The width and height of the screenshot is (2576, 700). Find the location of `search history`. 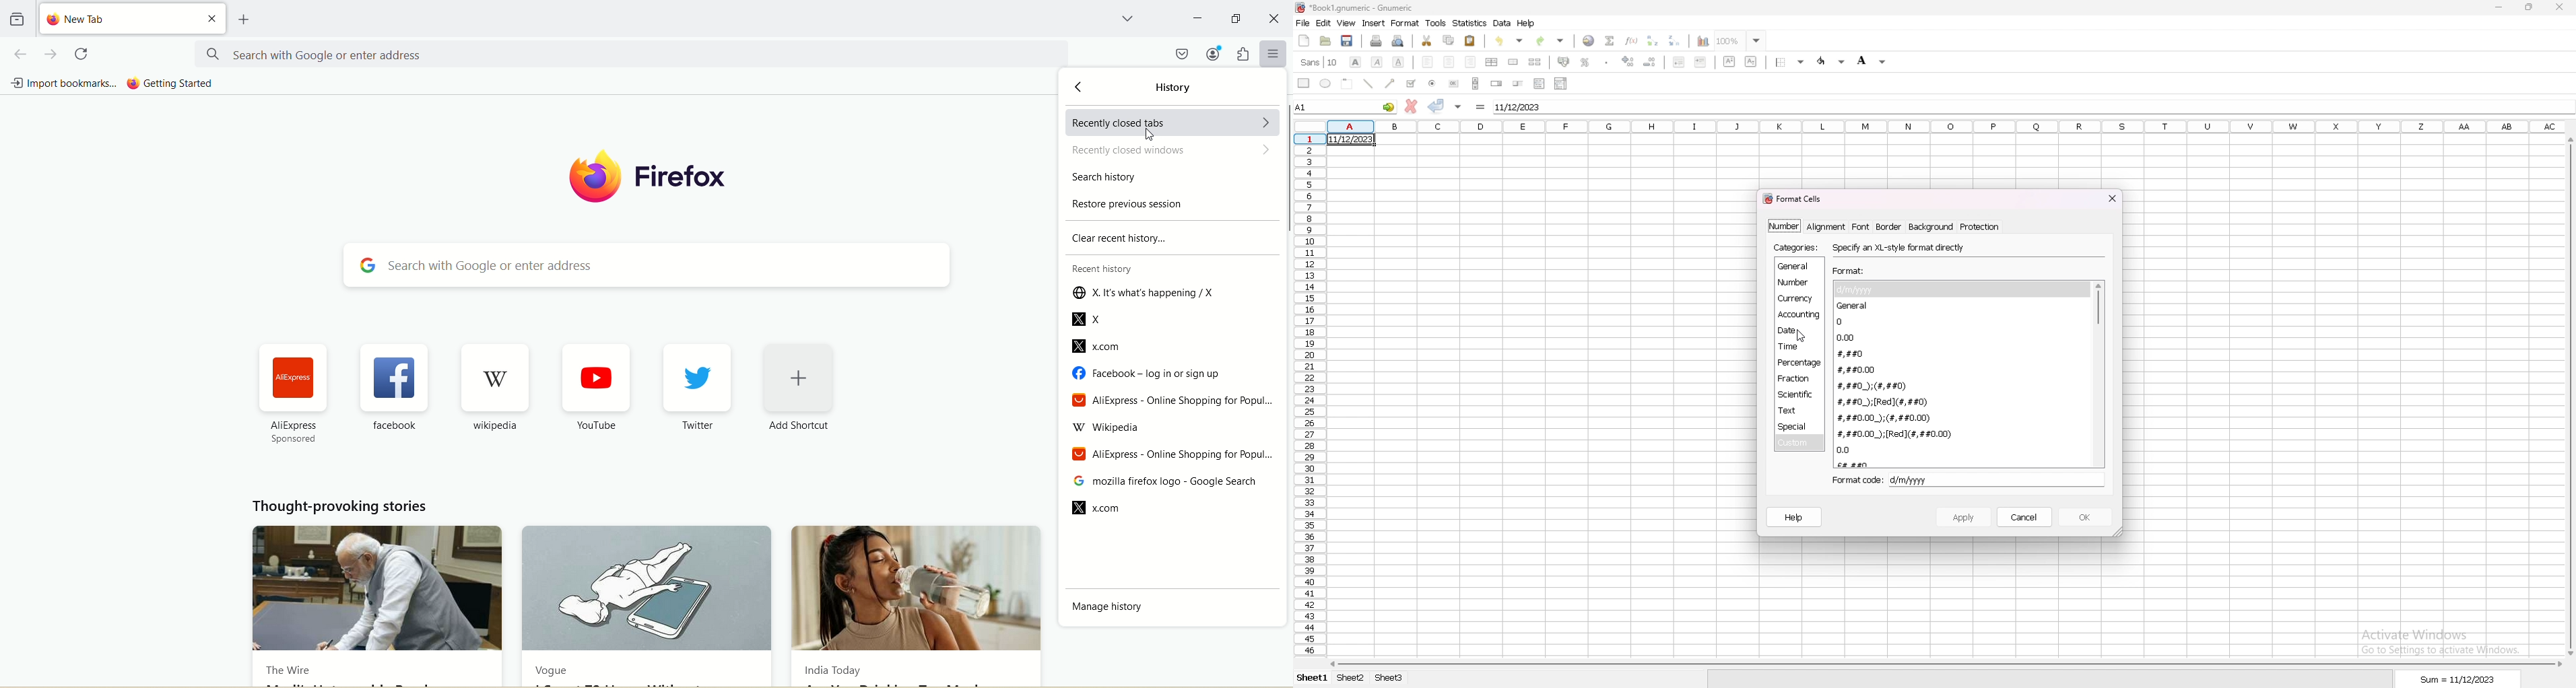

search history is located at coordinates (1176, 176).